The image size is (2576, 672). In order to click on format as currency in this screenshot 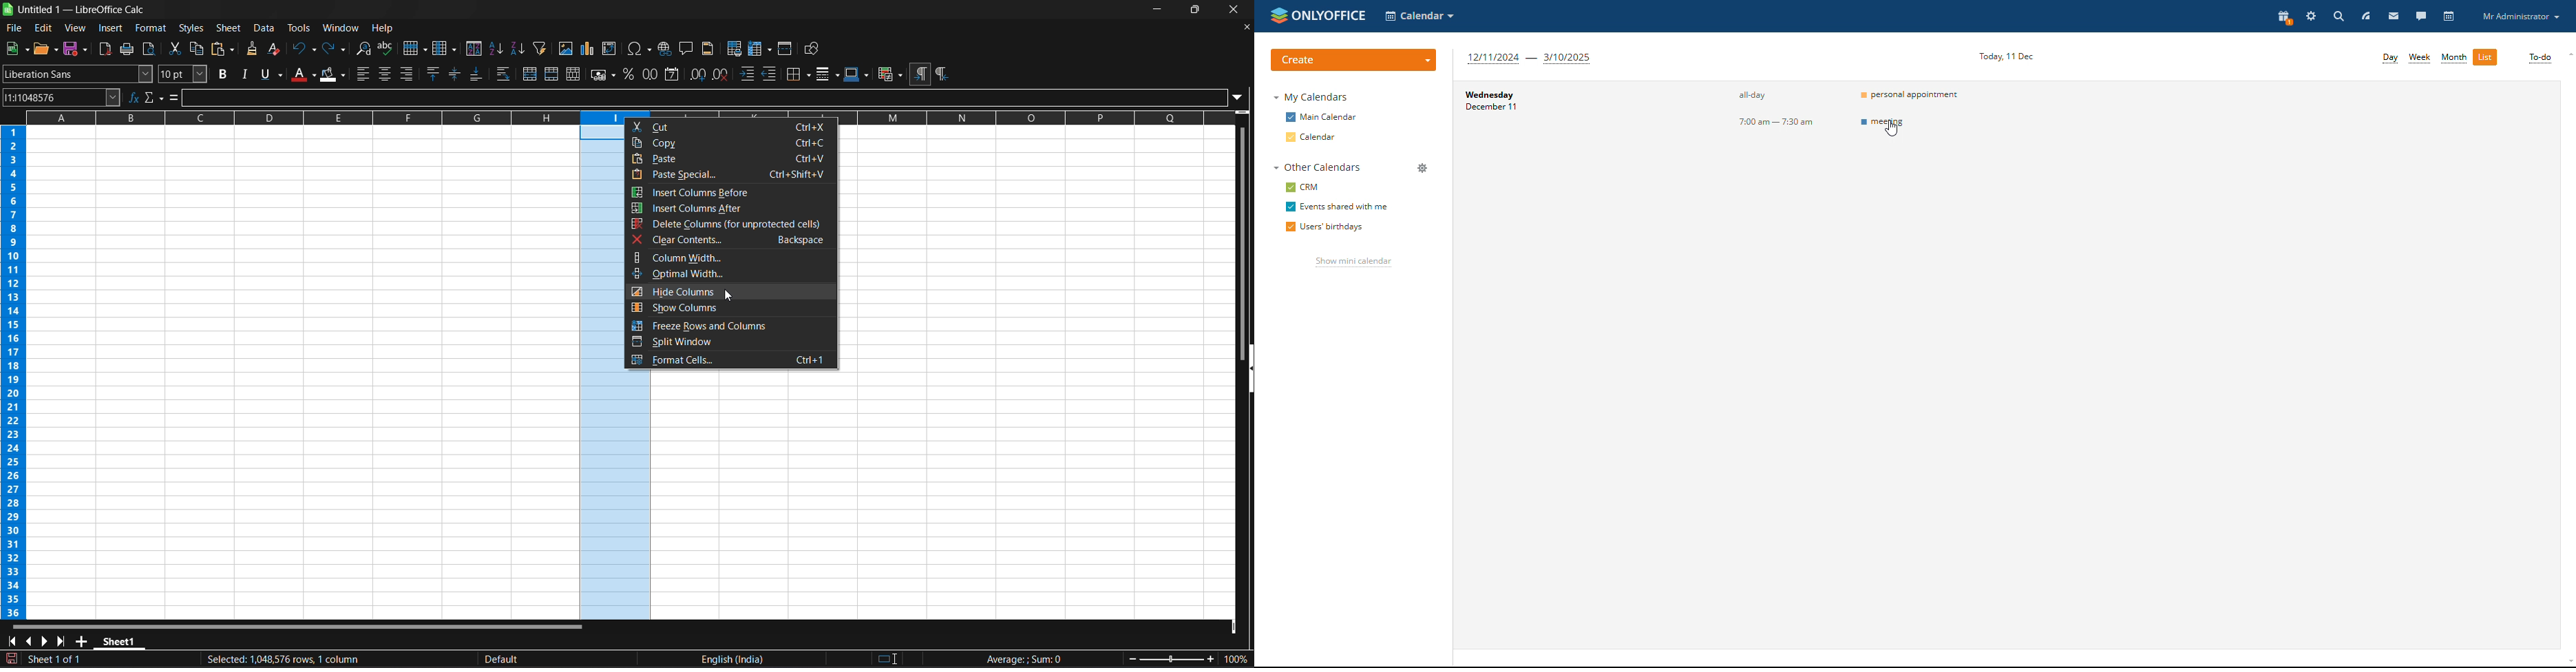, I will do `click(604, 75)`.